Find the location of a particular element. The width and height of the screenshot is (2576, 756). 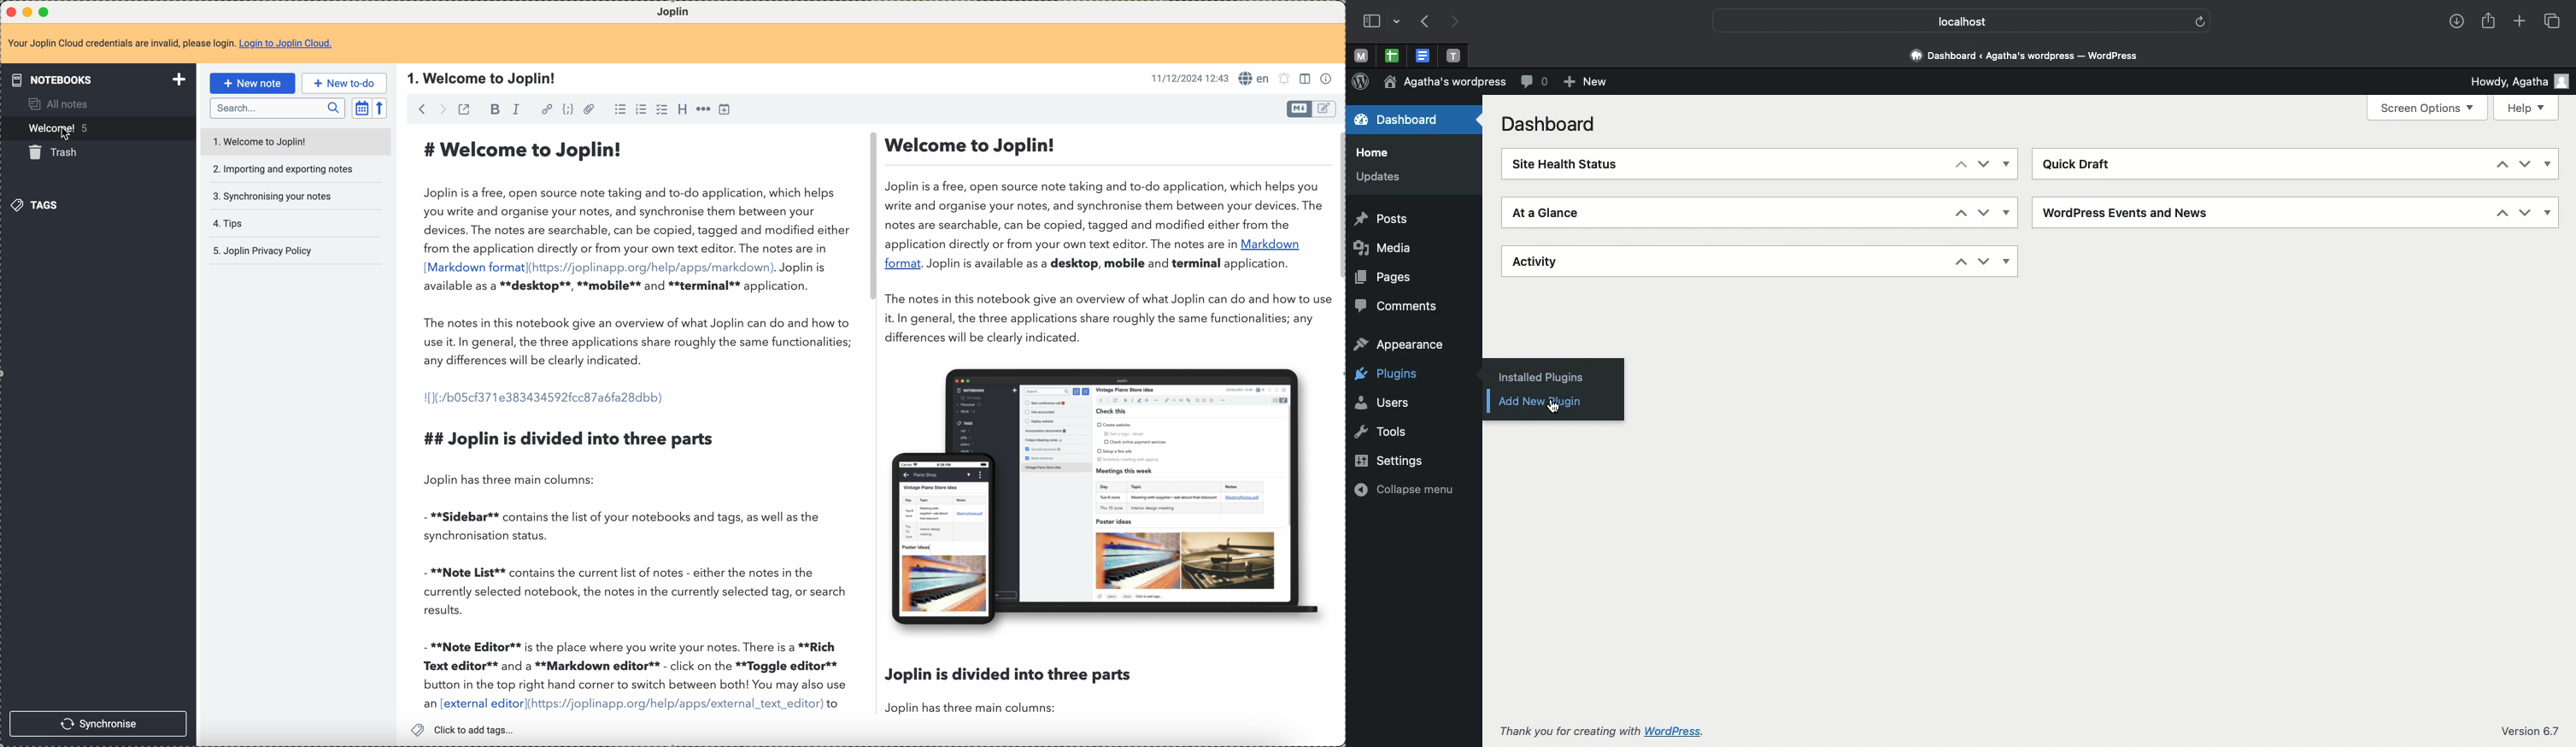

click on welcome note is located at coordinates (97, 130).